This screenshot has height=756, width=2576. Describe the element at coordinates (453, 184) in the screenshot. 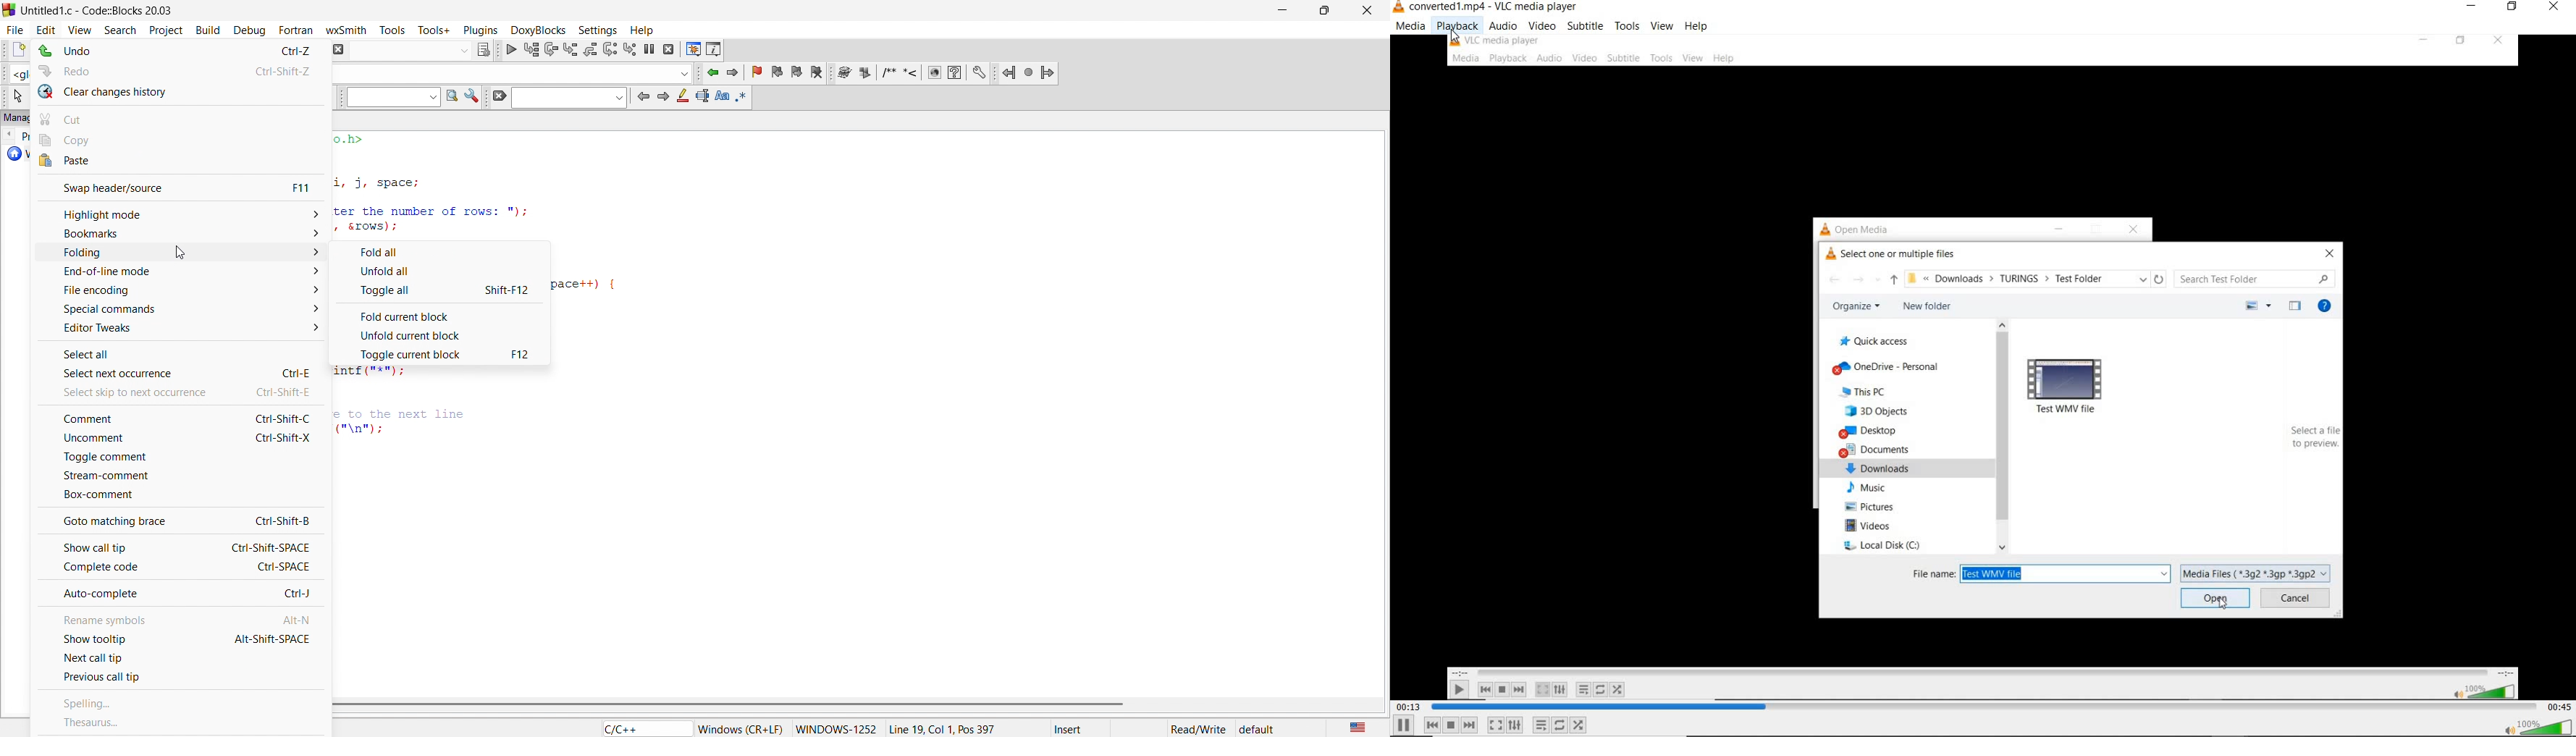

I see `code editor` at that location.